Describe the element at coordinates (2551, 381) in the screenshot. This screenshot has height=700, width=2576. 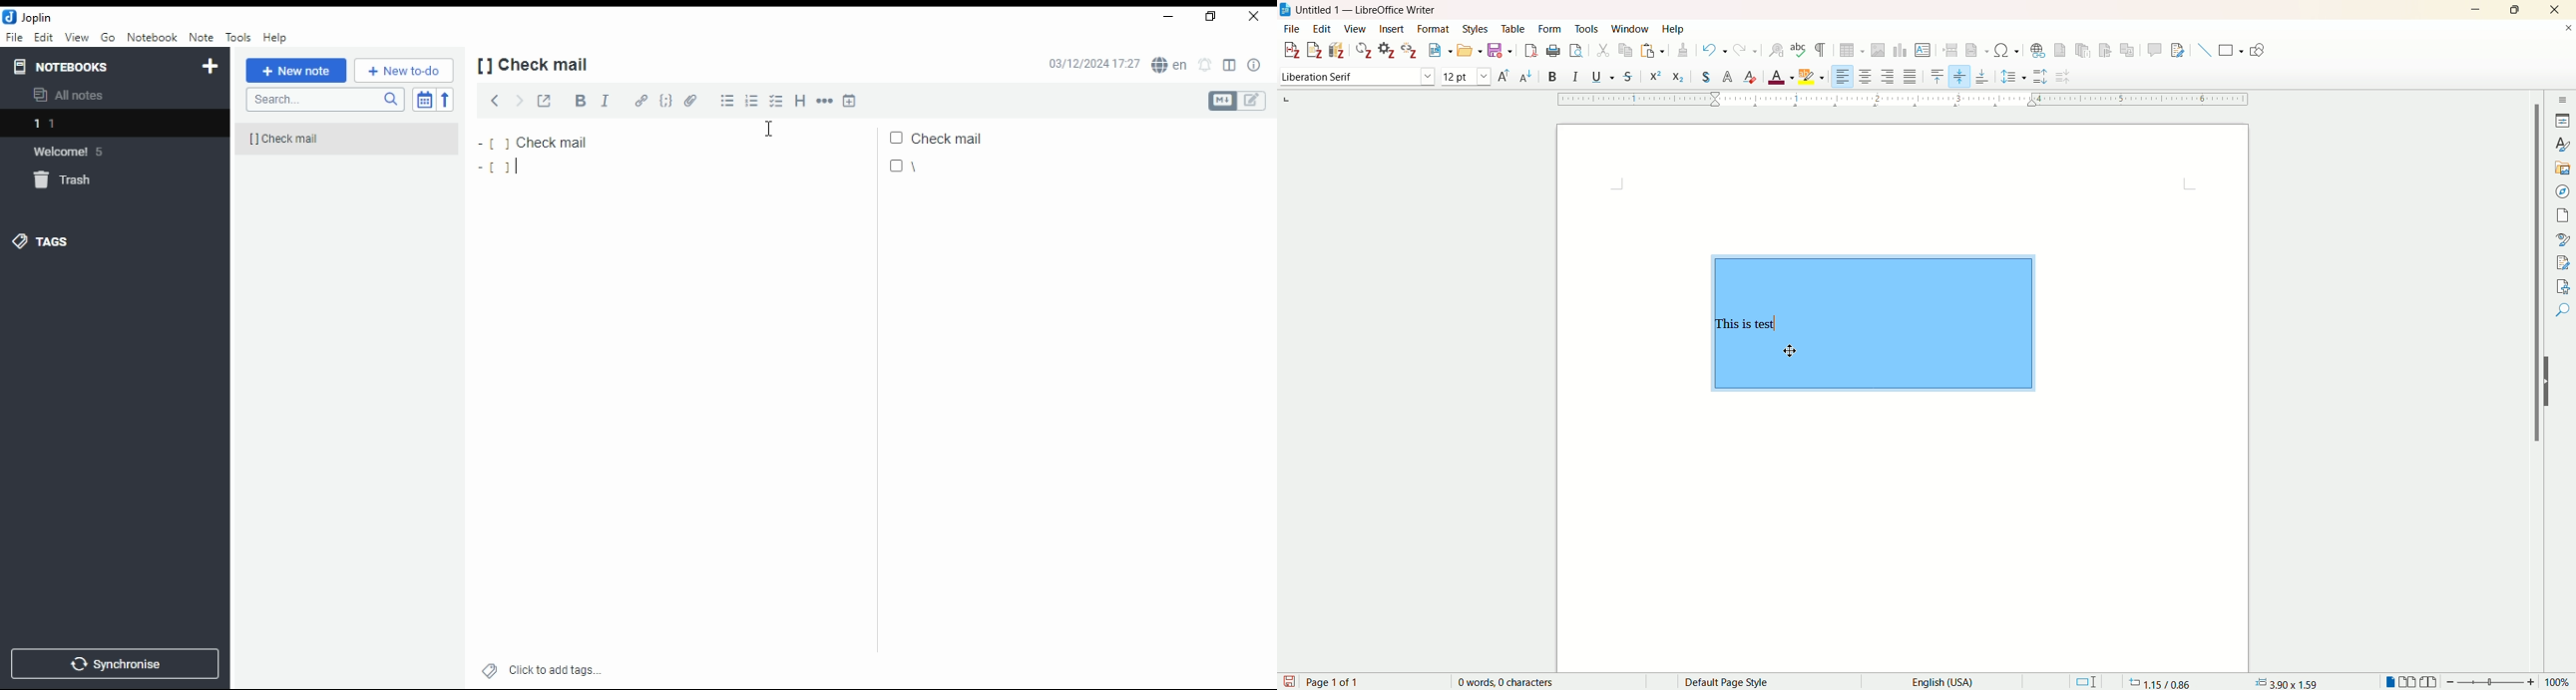
I see `hide` at that location.